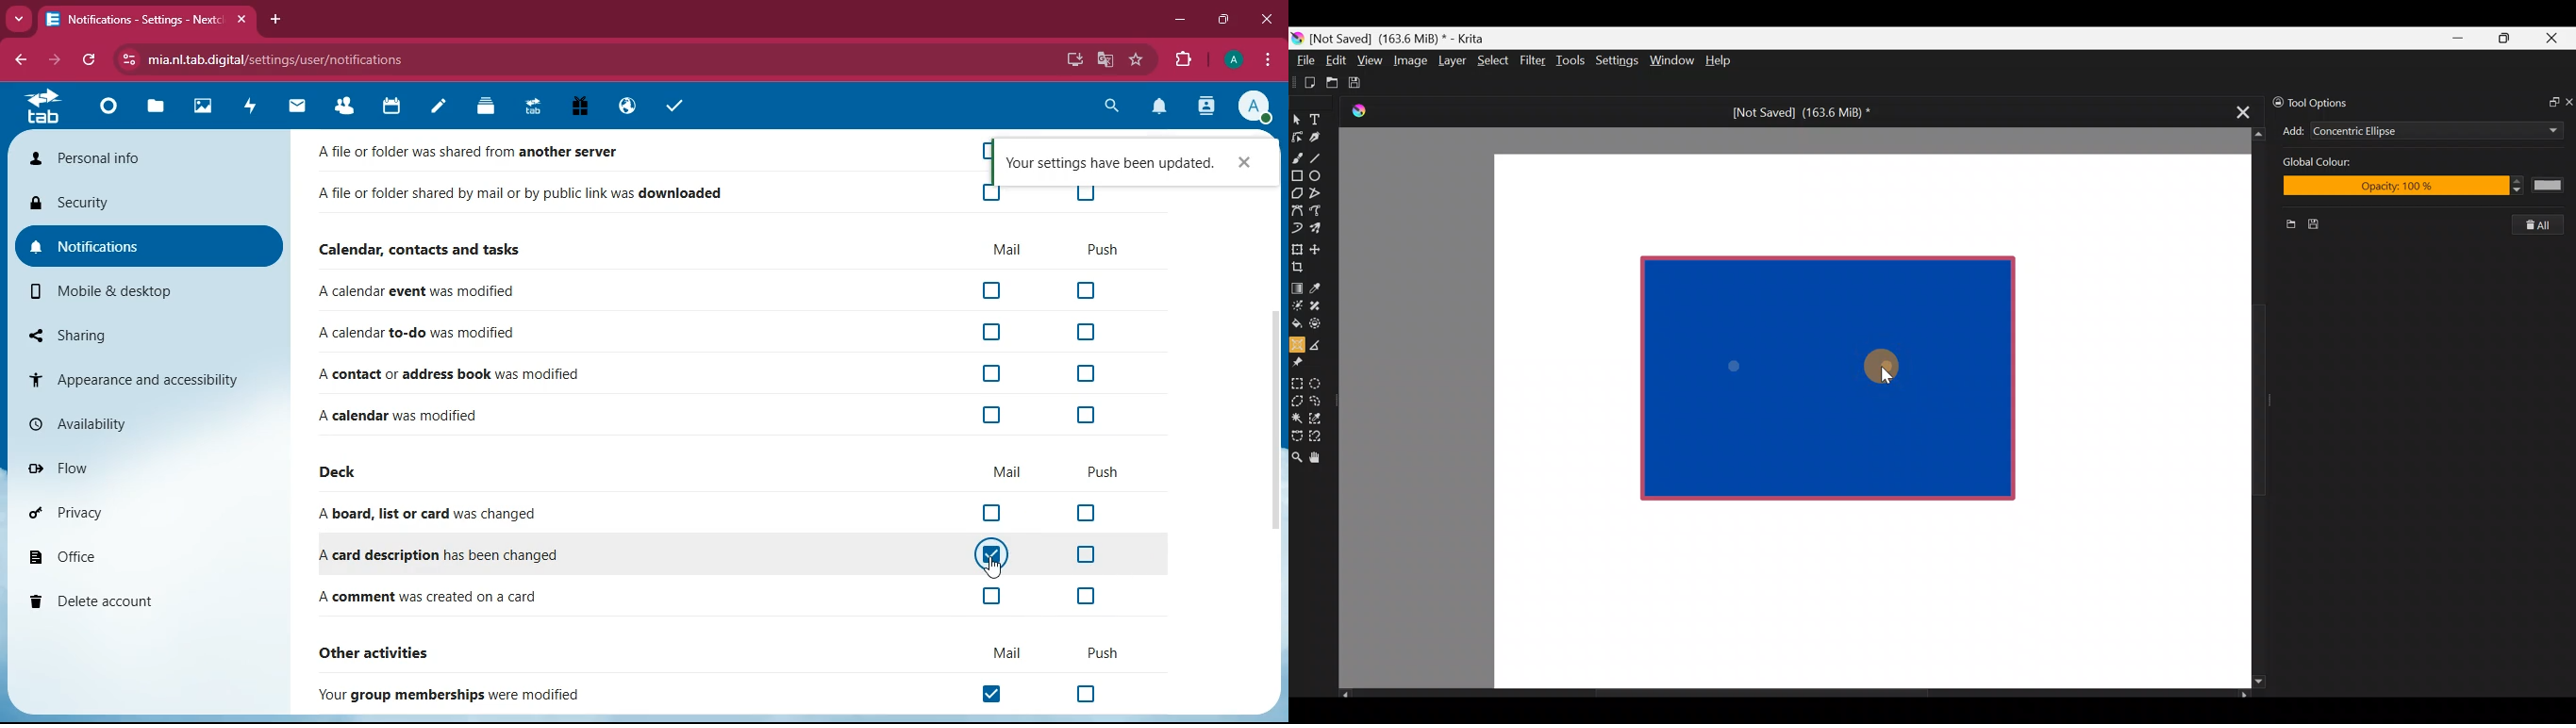 This screenshot has height=728, width=2576. I want to click on scroll bar, so click(1275, 424).